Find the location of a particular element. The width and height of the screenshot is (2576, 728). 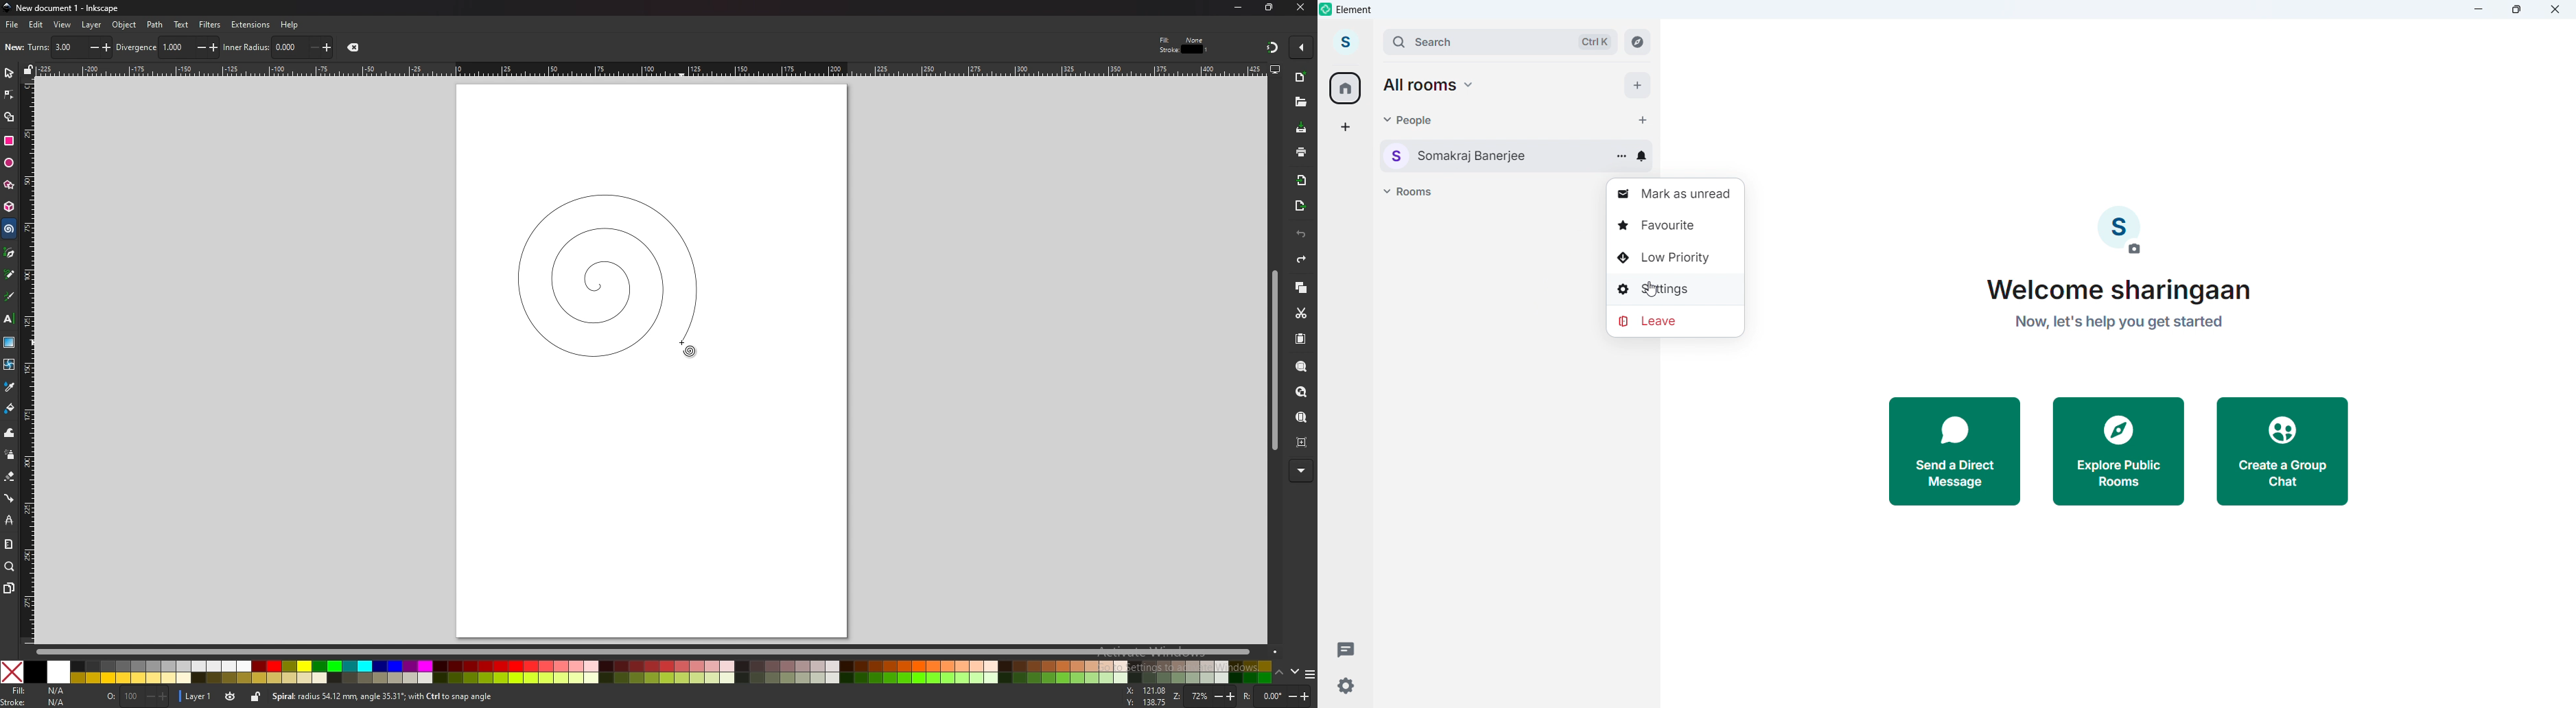

help is located at coordinates (290, 25).